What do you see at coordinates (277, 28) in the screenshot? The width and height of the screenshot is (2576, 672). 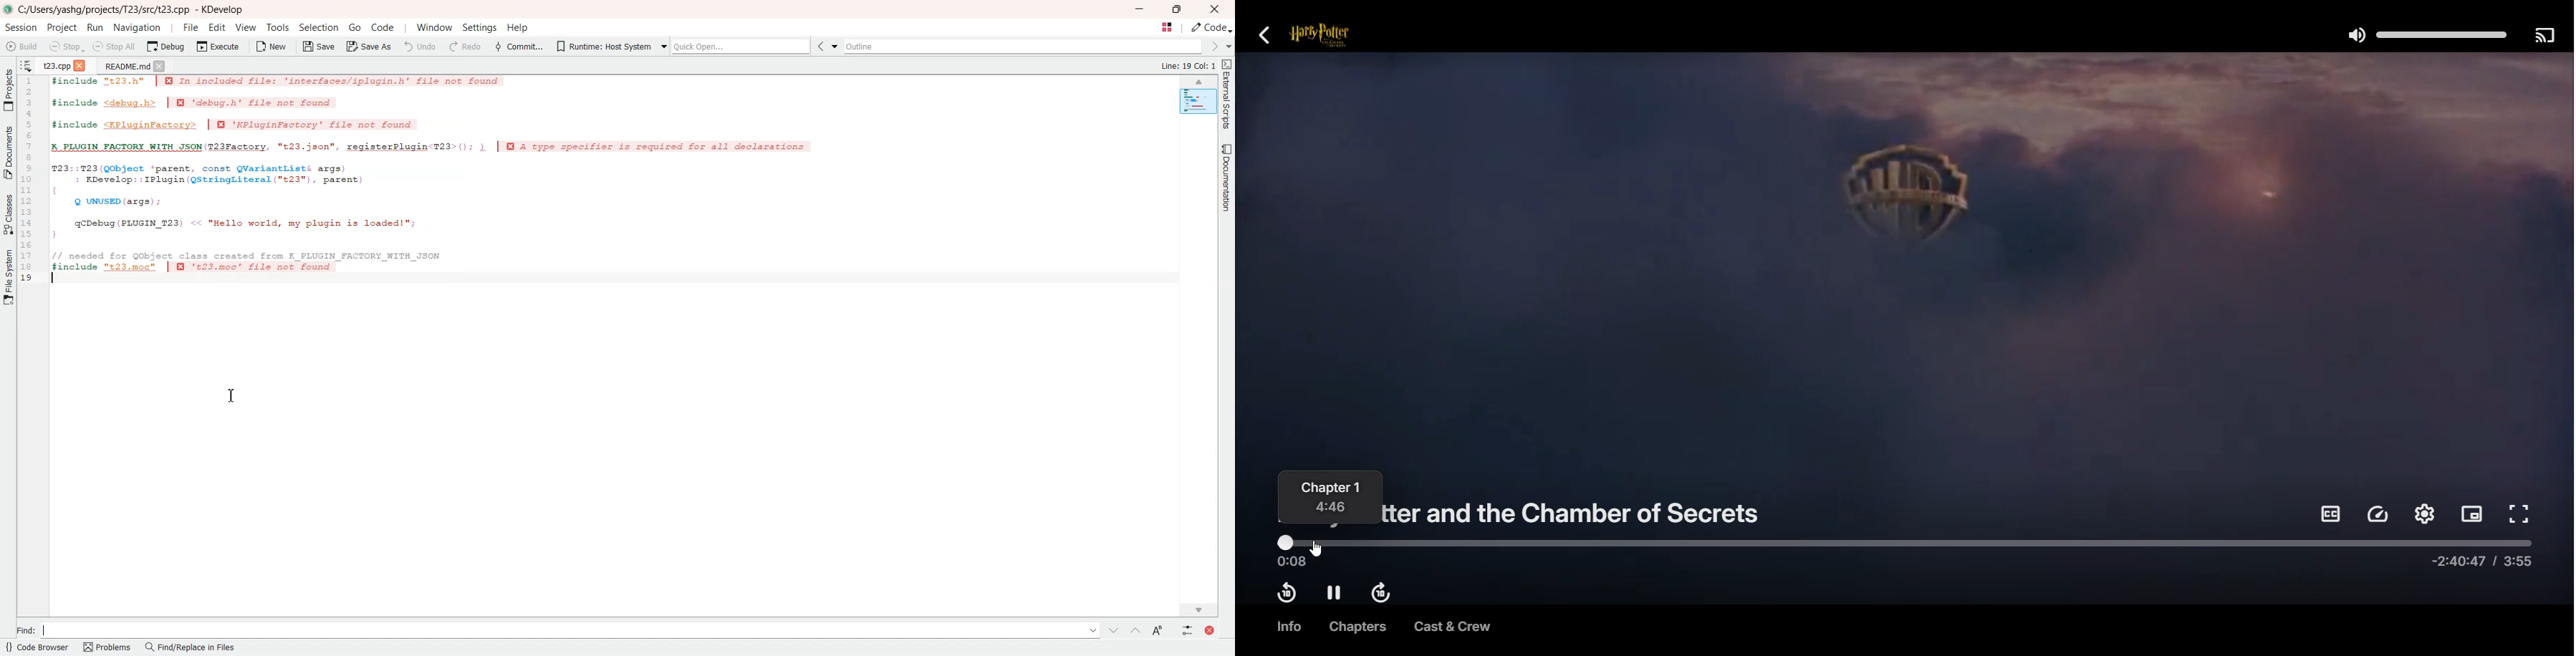 I see `Tools` at bounding box center [277, 28].